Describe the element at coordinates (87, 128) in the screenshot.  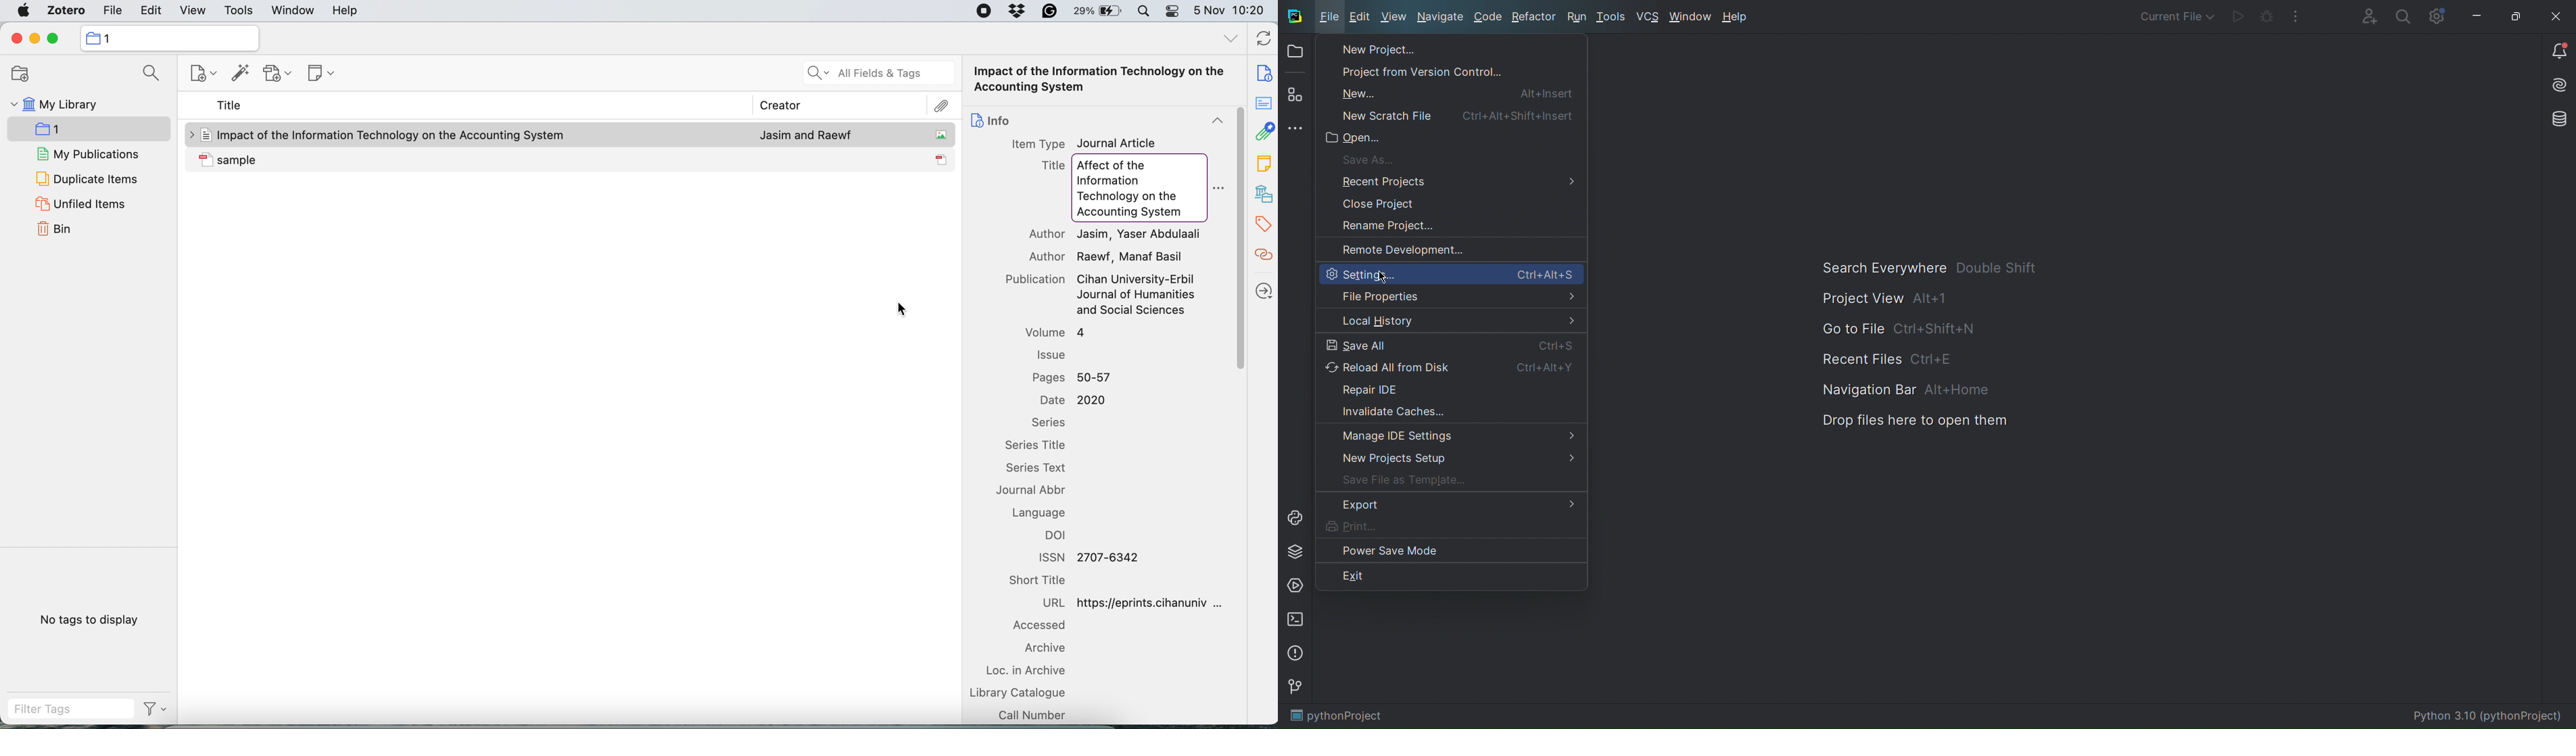
I see `new collection` at that location.